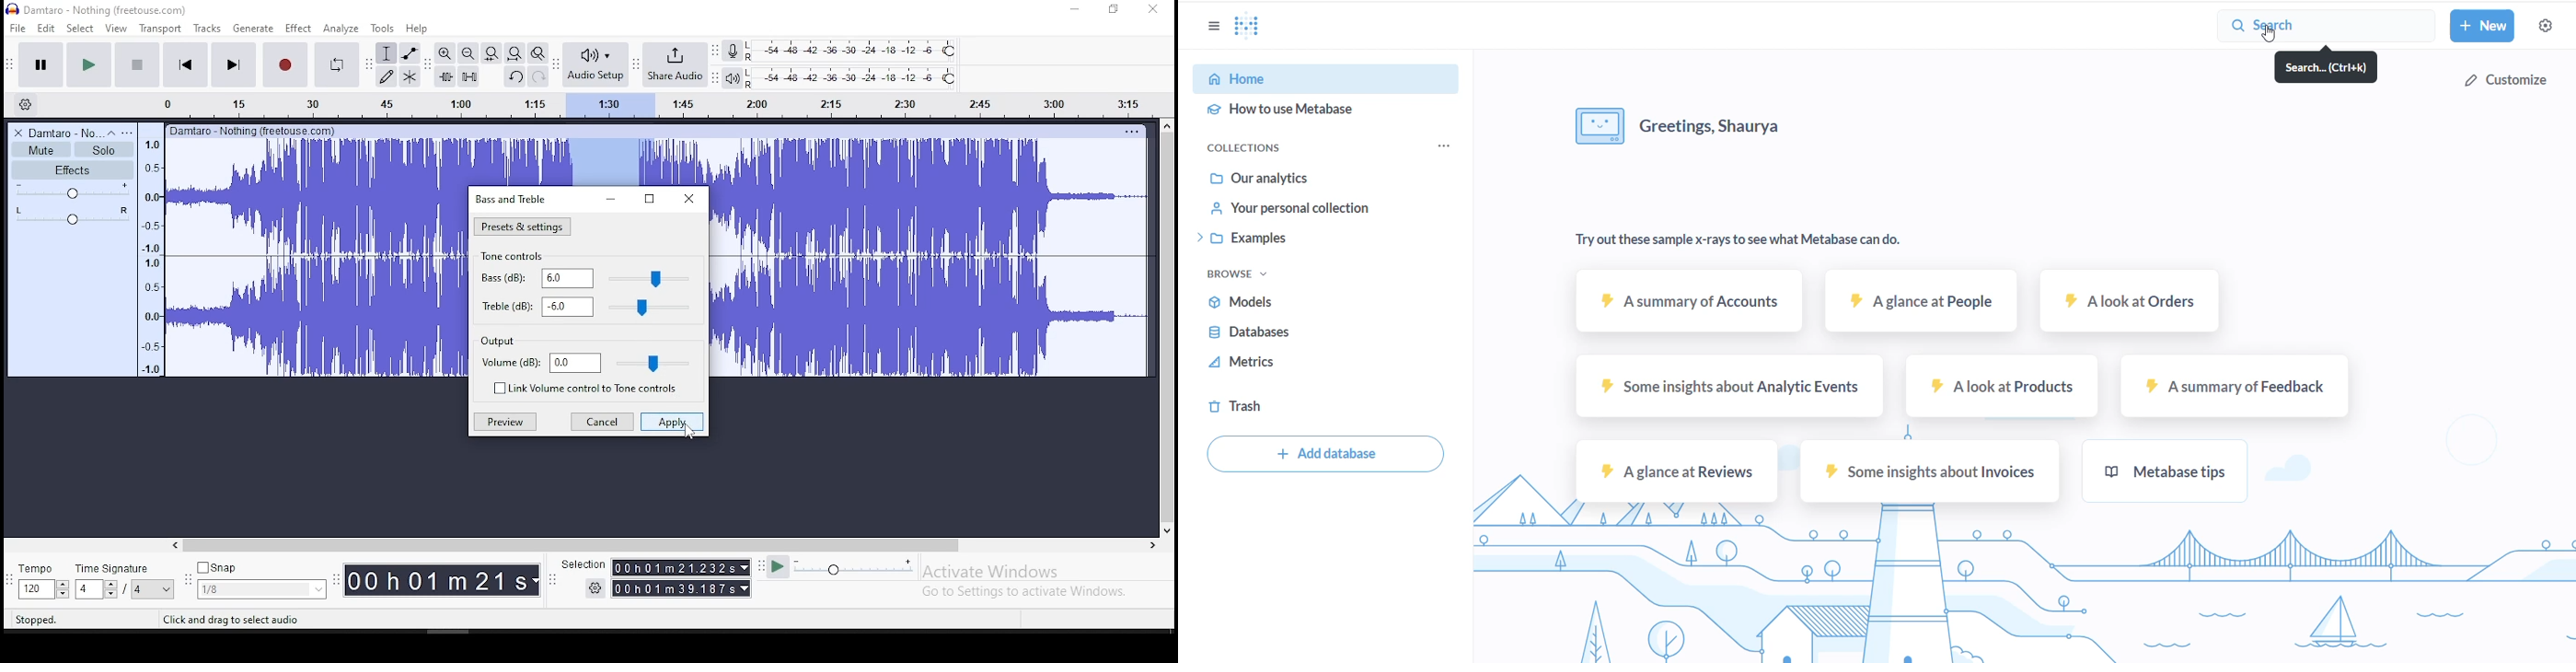 This screenshot has height=672, width=2576. What do you see at coordinates (553, 580) in the screenshot?
I see `` at bounding box center [553, 580].